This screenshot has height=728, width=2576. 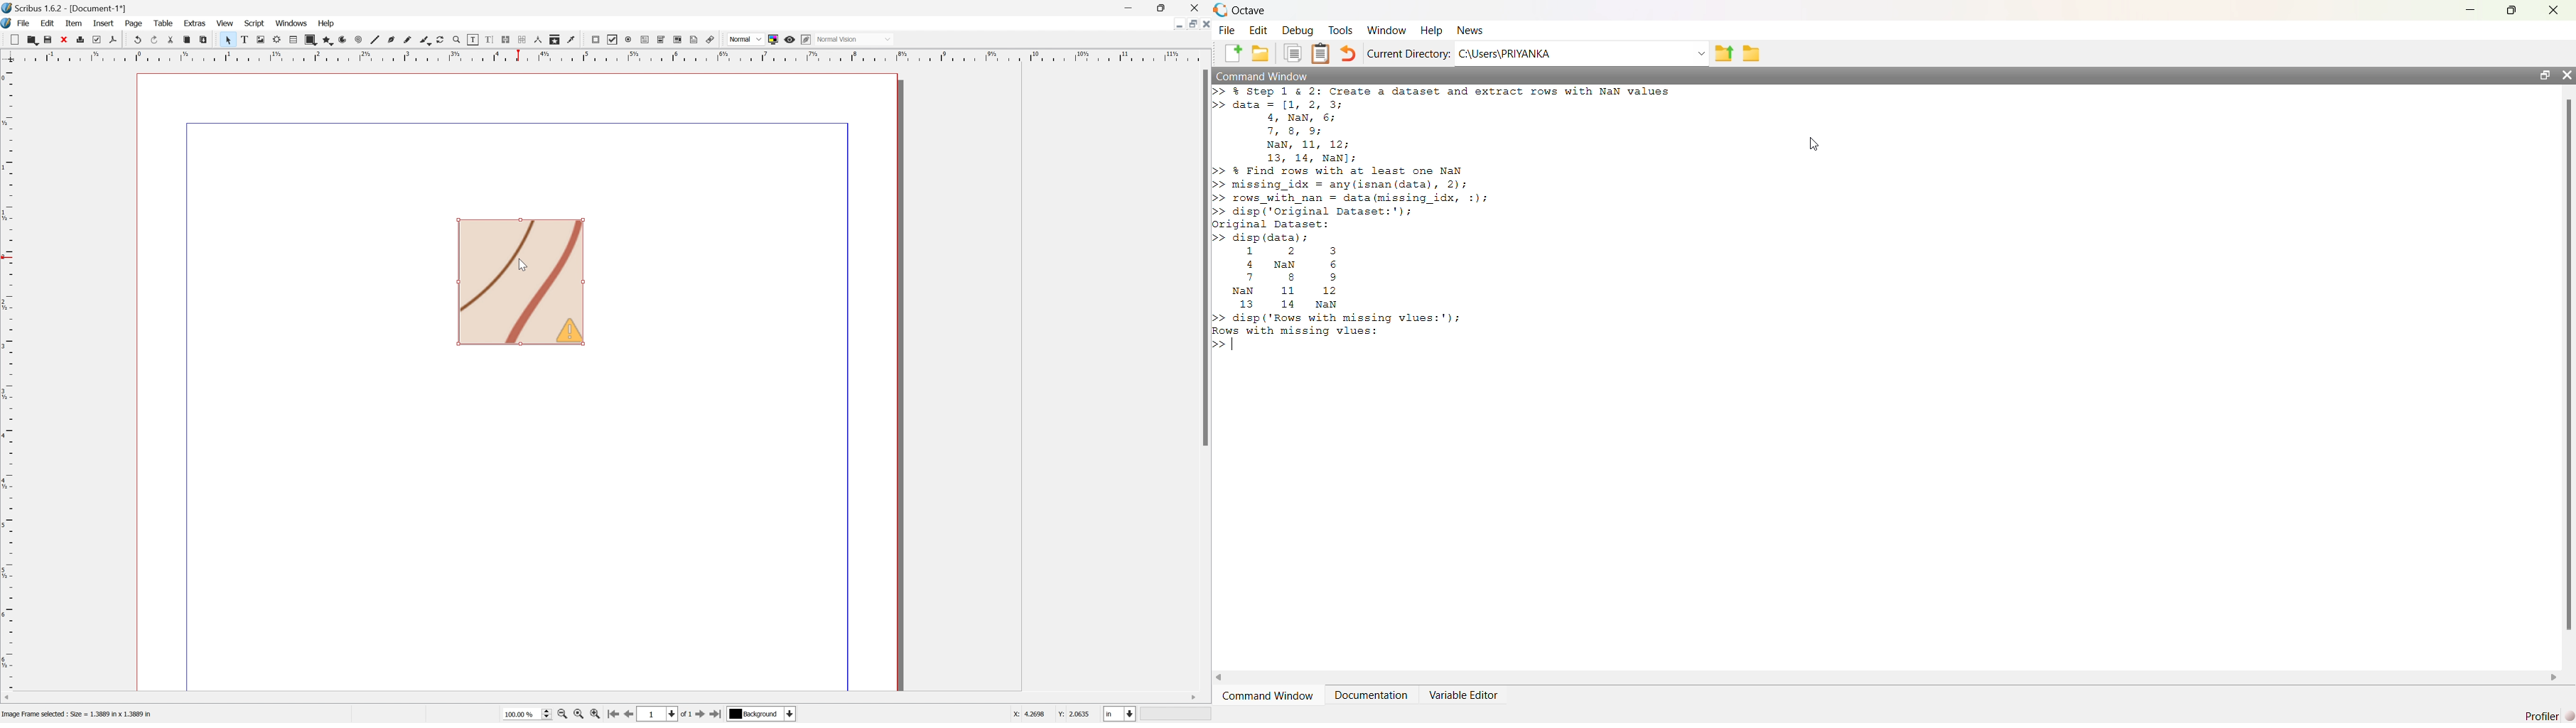 What do you see at coordinates (687, 715) in the screenshot?
I see `of 1` at bounding box center [687, 715].